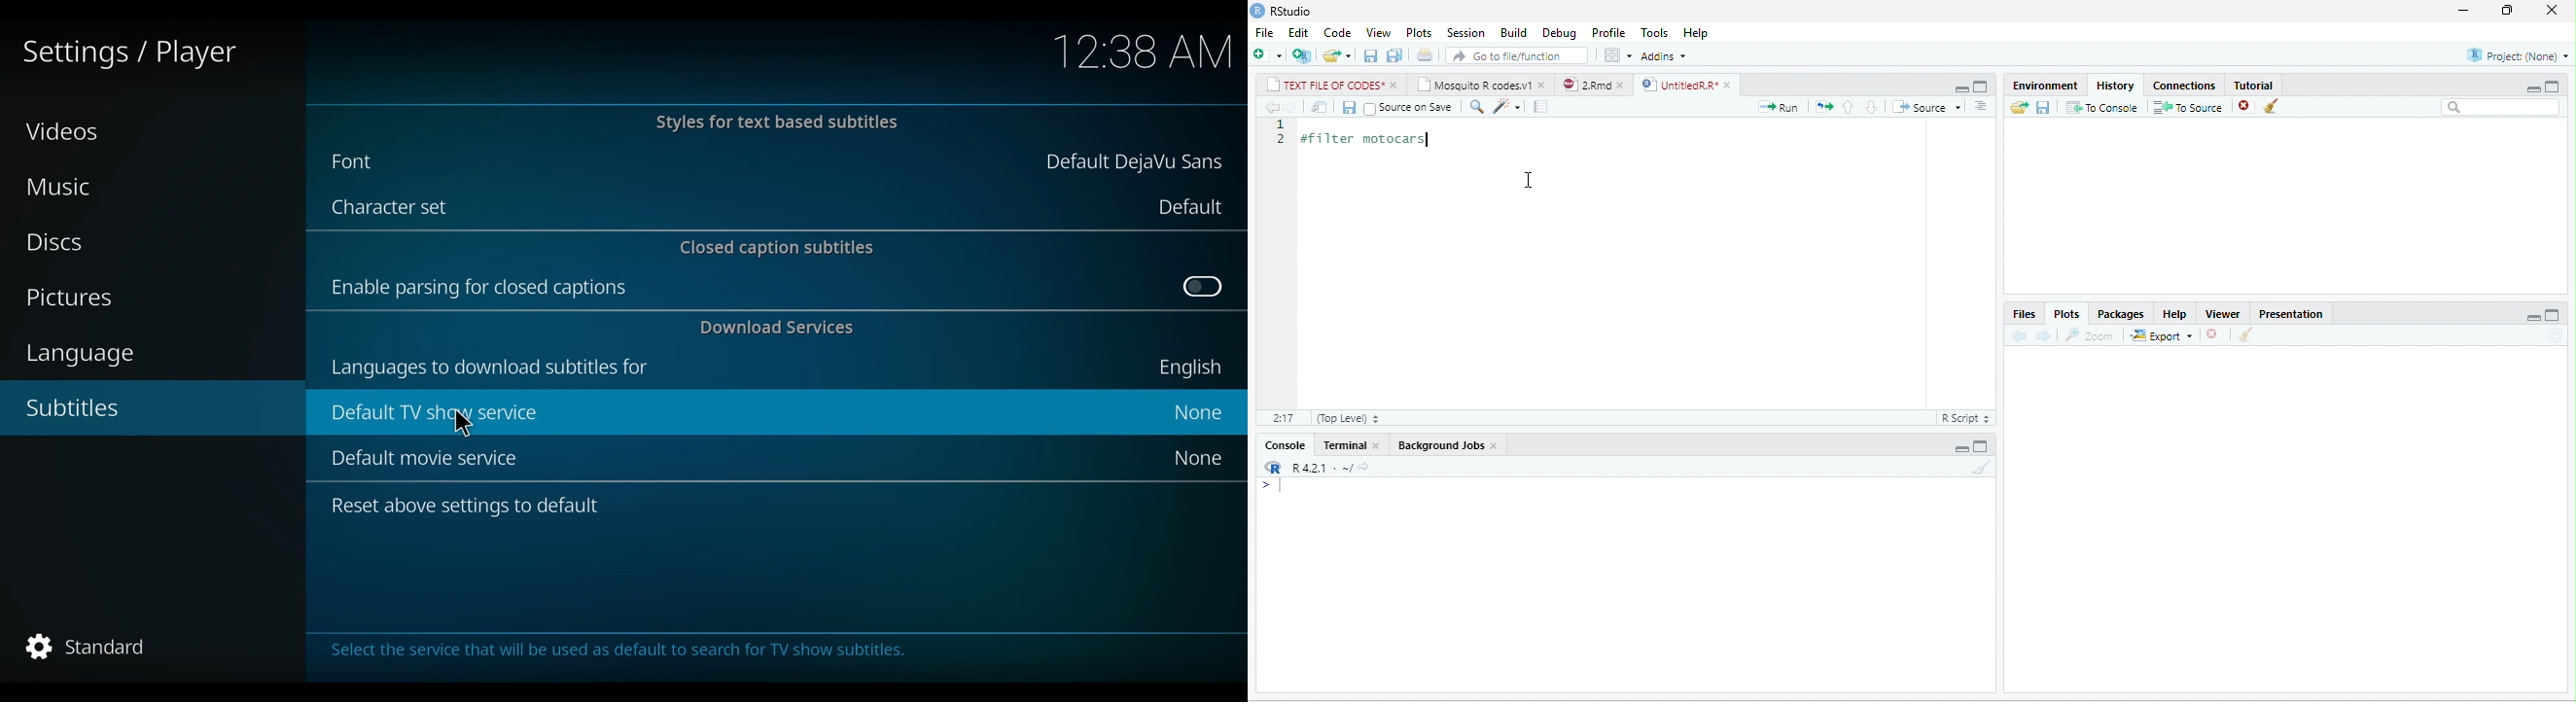 This screenshot has width=2576, height=728. Describe the element at coordinates (1264, 32) in the screenshot. I see `File` at that location.